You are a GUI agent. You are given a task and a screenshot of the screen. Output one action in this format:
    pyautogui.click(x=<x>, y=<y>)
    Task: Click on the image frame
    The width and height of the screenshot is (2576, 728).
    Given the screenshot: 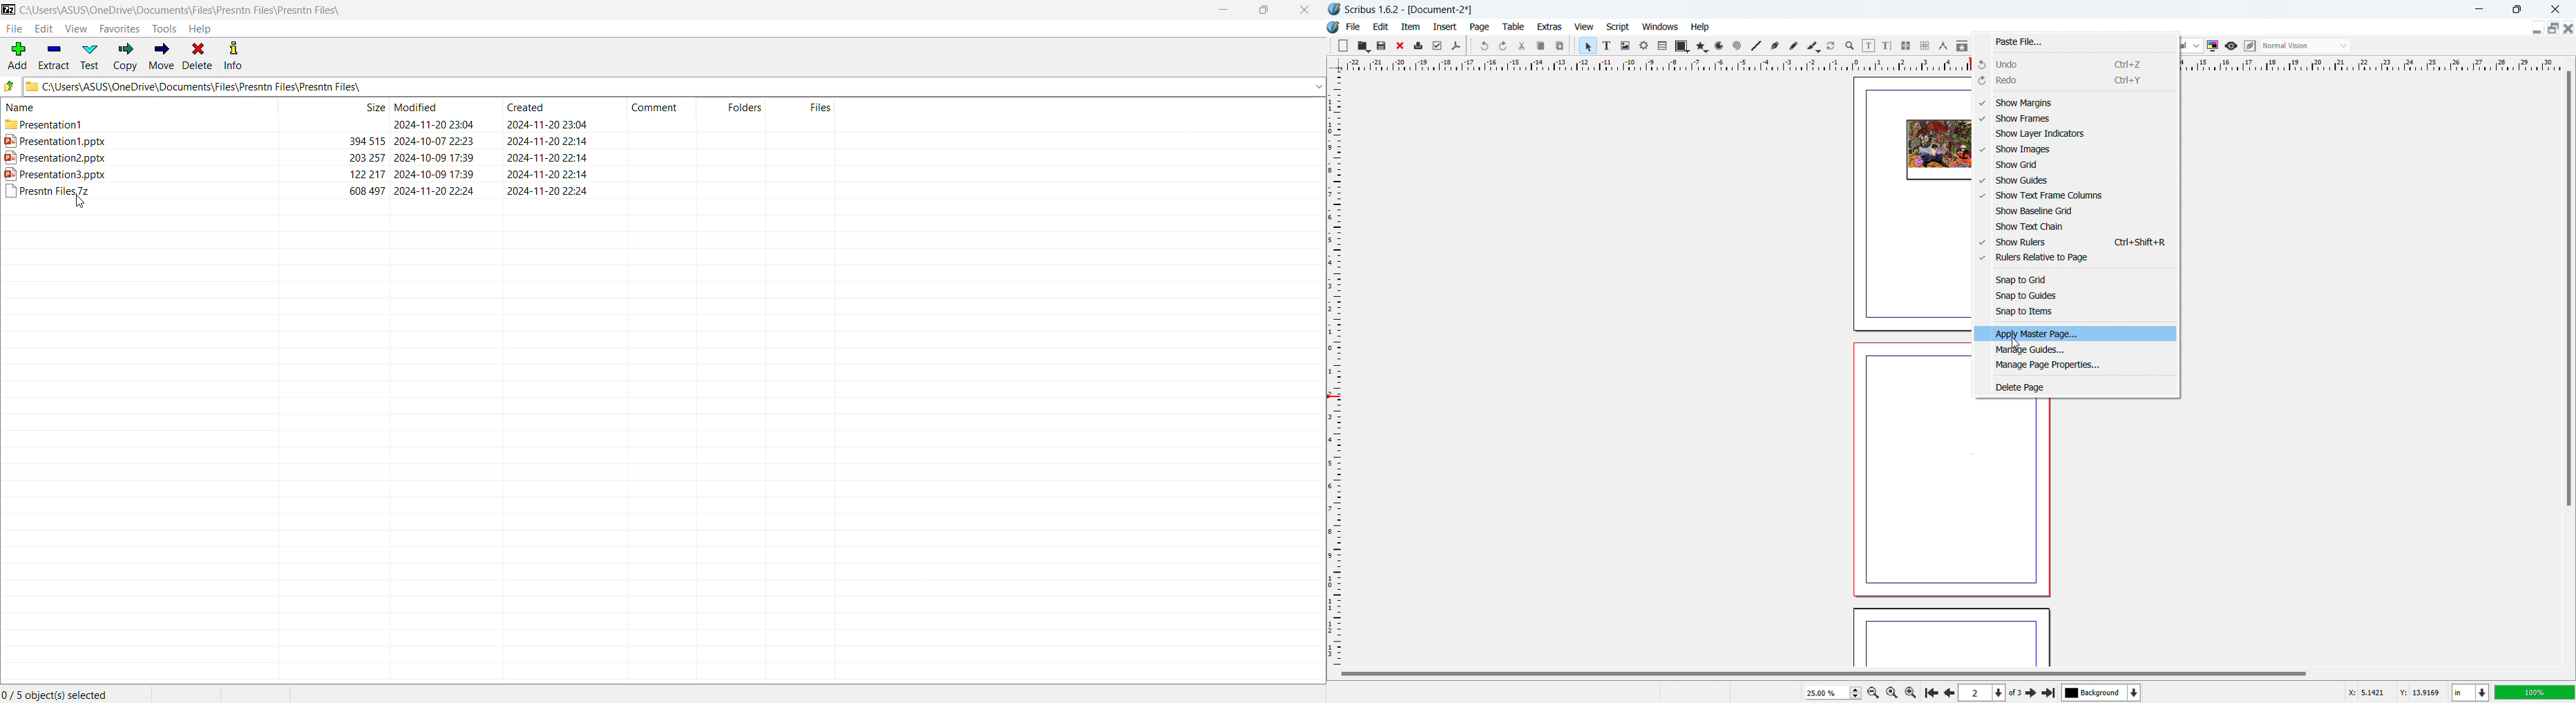 What is the action you would take?
    pyautogui.click(x=1625, y=46)
    